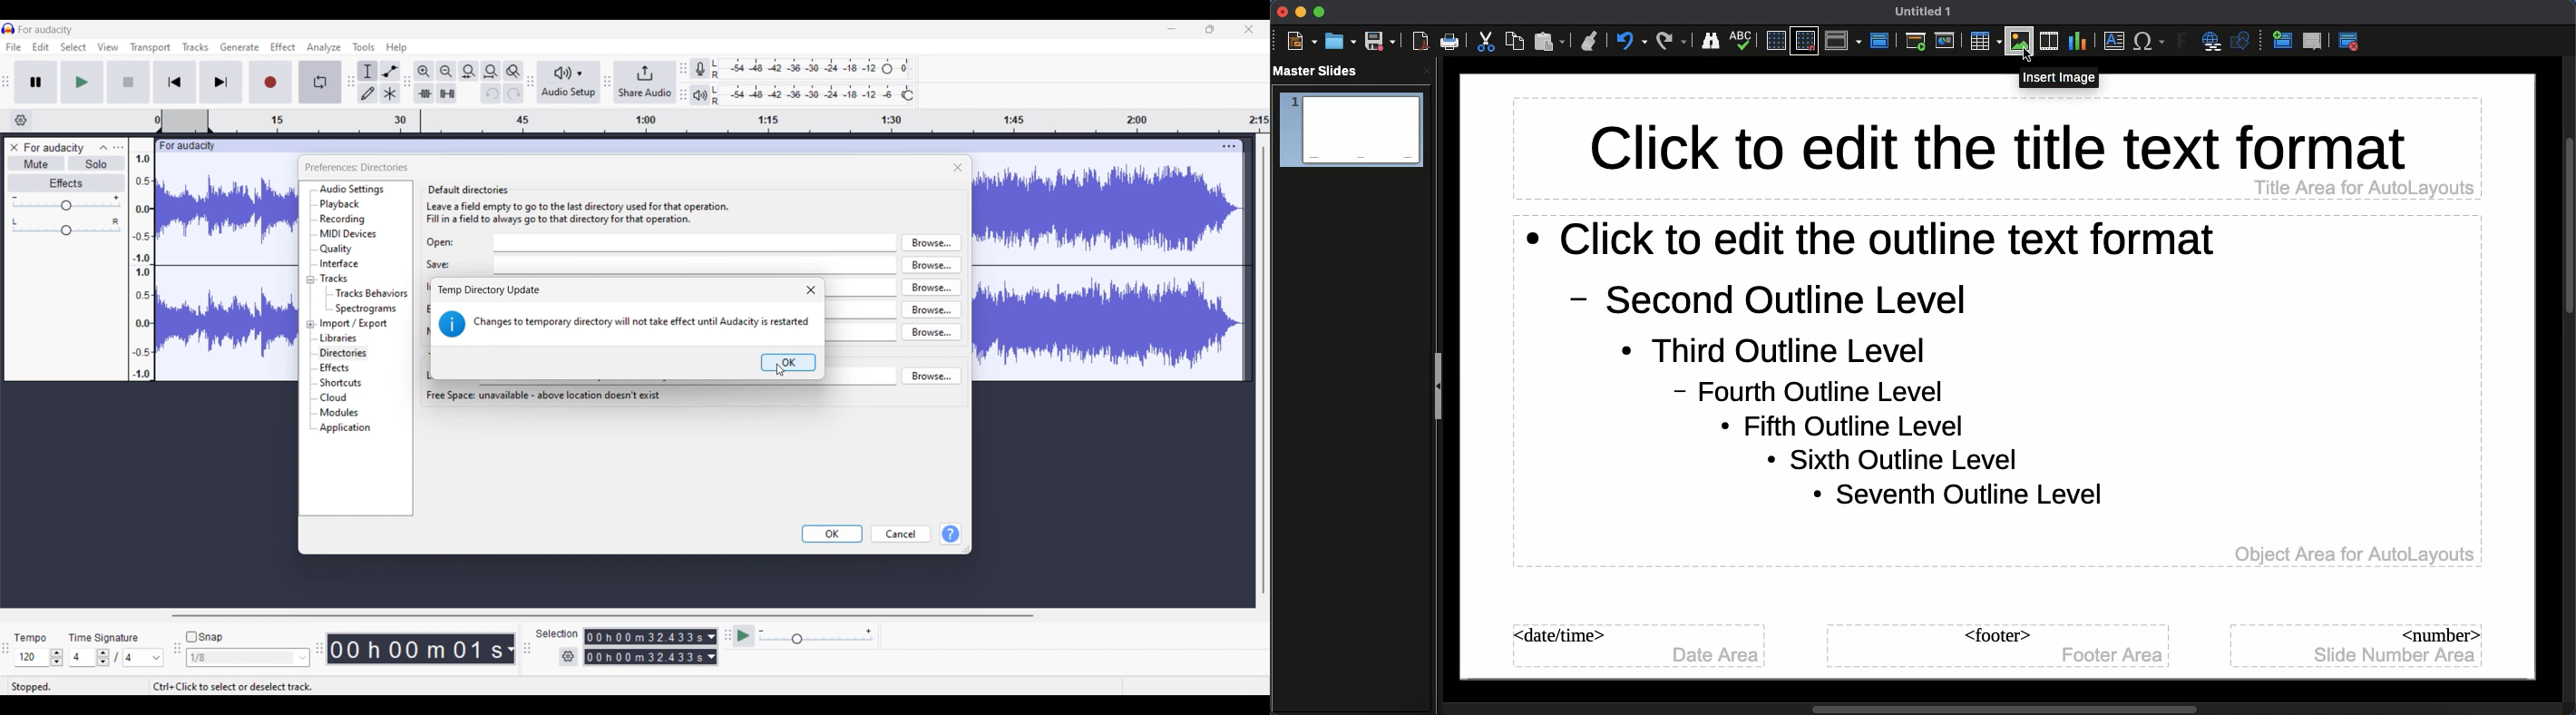 This screenshot has height=728, width=2576. Describe the element at coordinates (645, 647) in the screenshot. I see `Selection duration` at that location.